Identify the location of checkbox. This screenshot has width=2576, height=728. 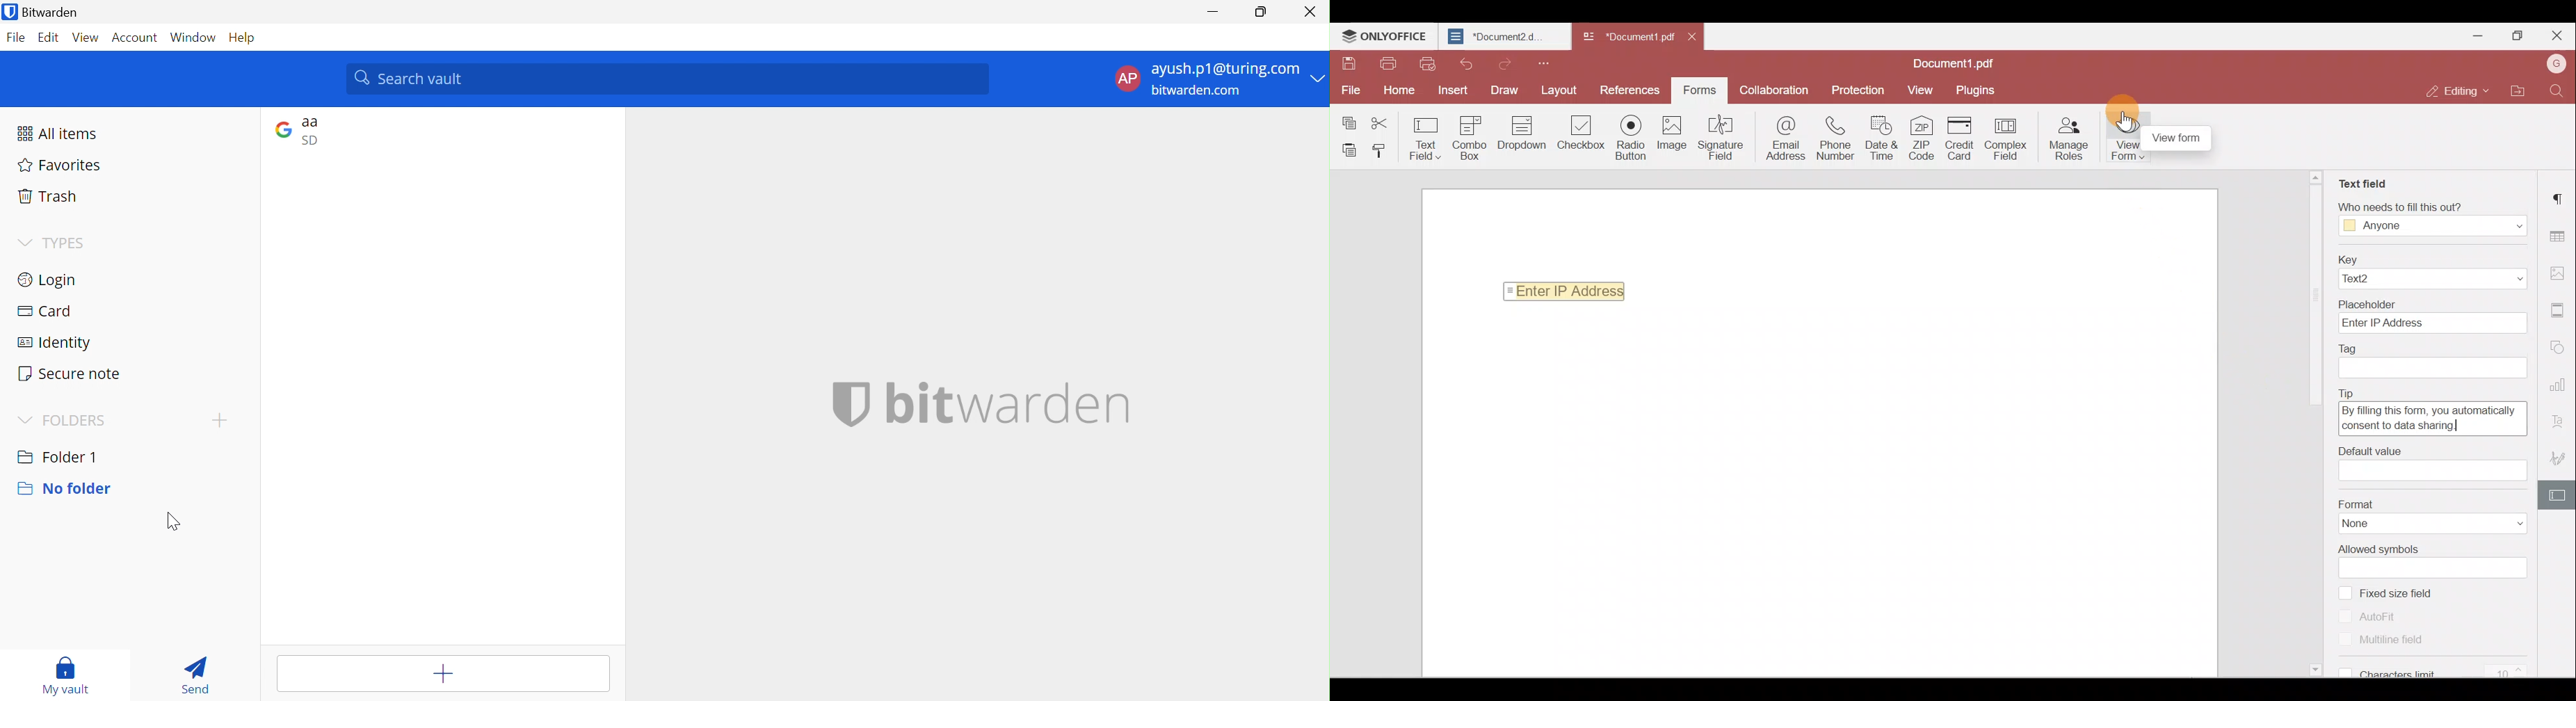
(2346, 640).